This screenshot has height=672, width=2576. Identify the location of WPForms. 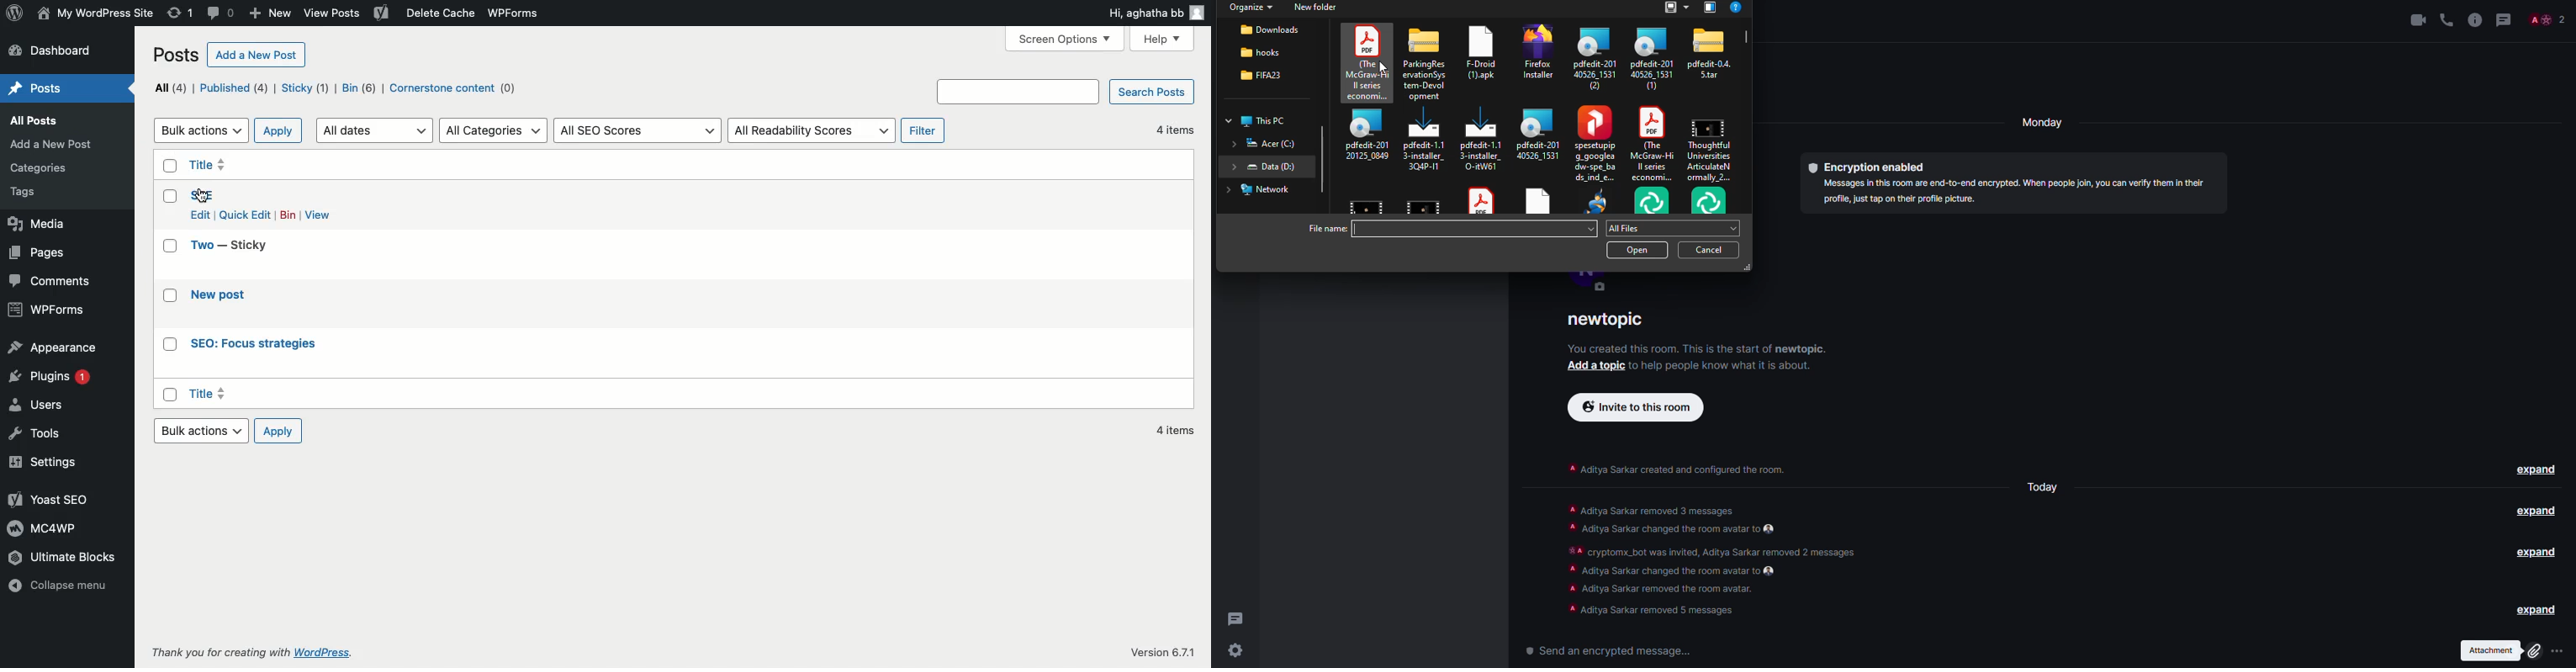
(44, 310).